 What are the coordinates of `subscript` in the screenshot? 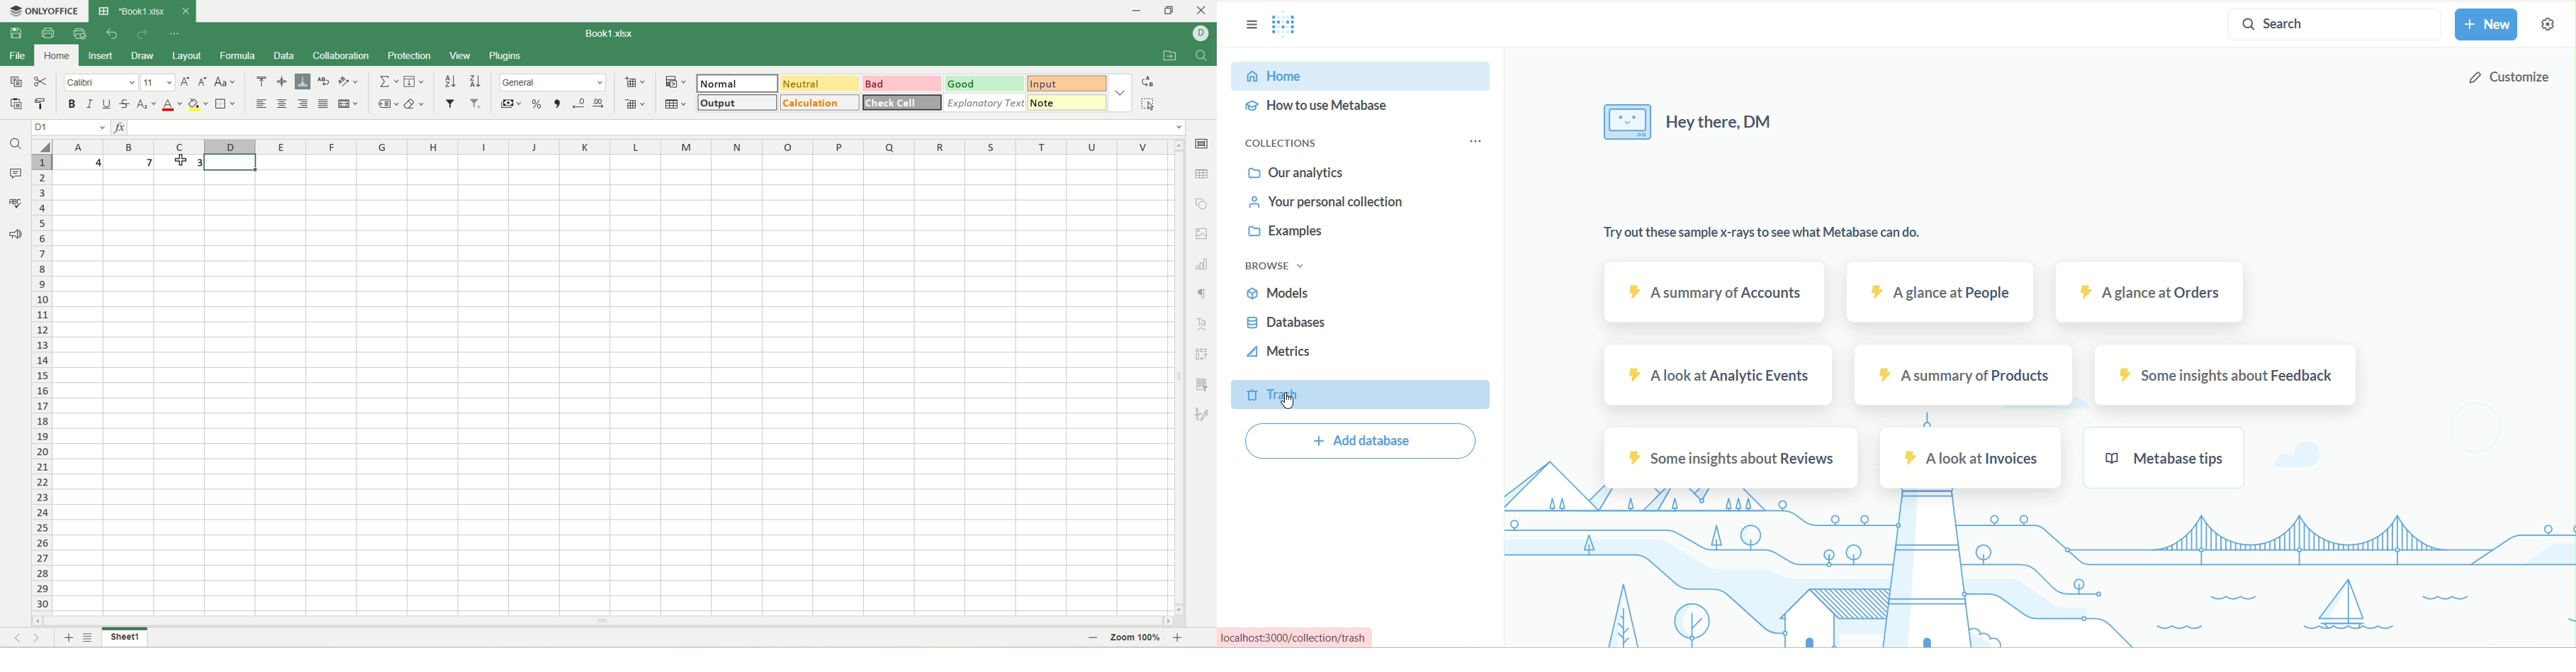 It's located at (147, 104).